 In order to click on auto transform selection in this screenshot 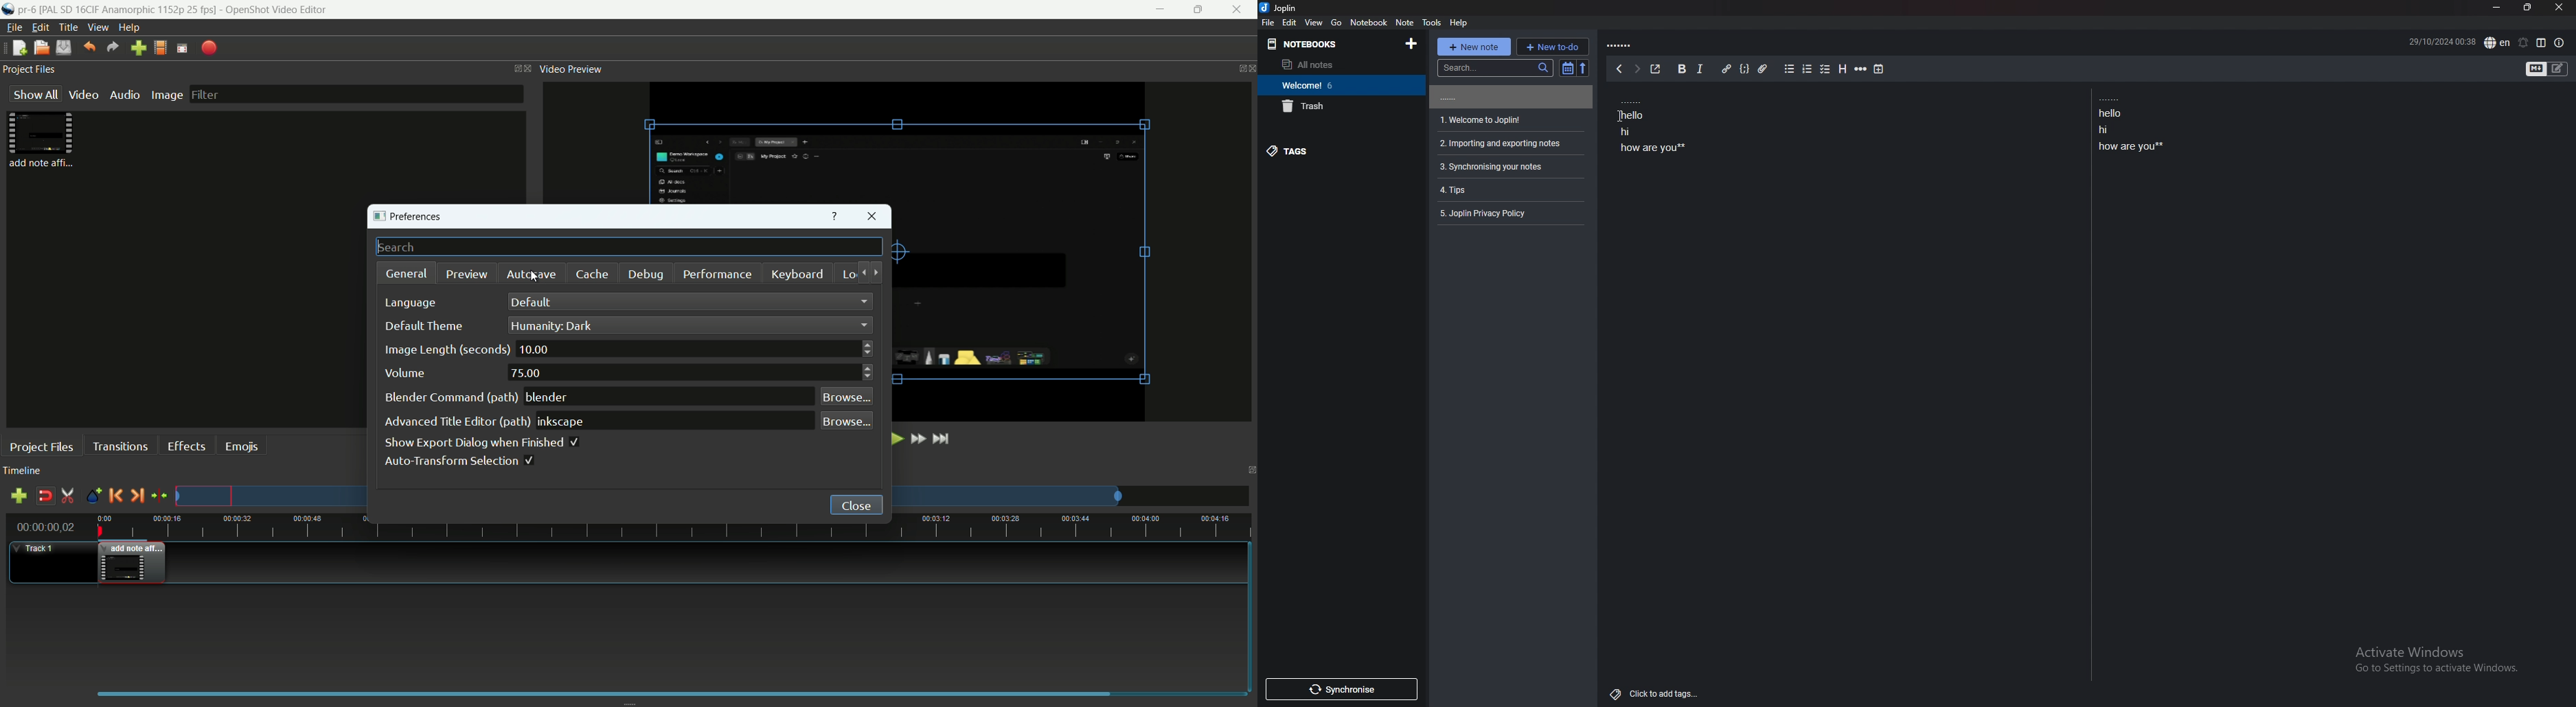, I will do `click(458, 461)`.